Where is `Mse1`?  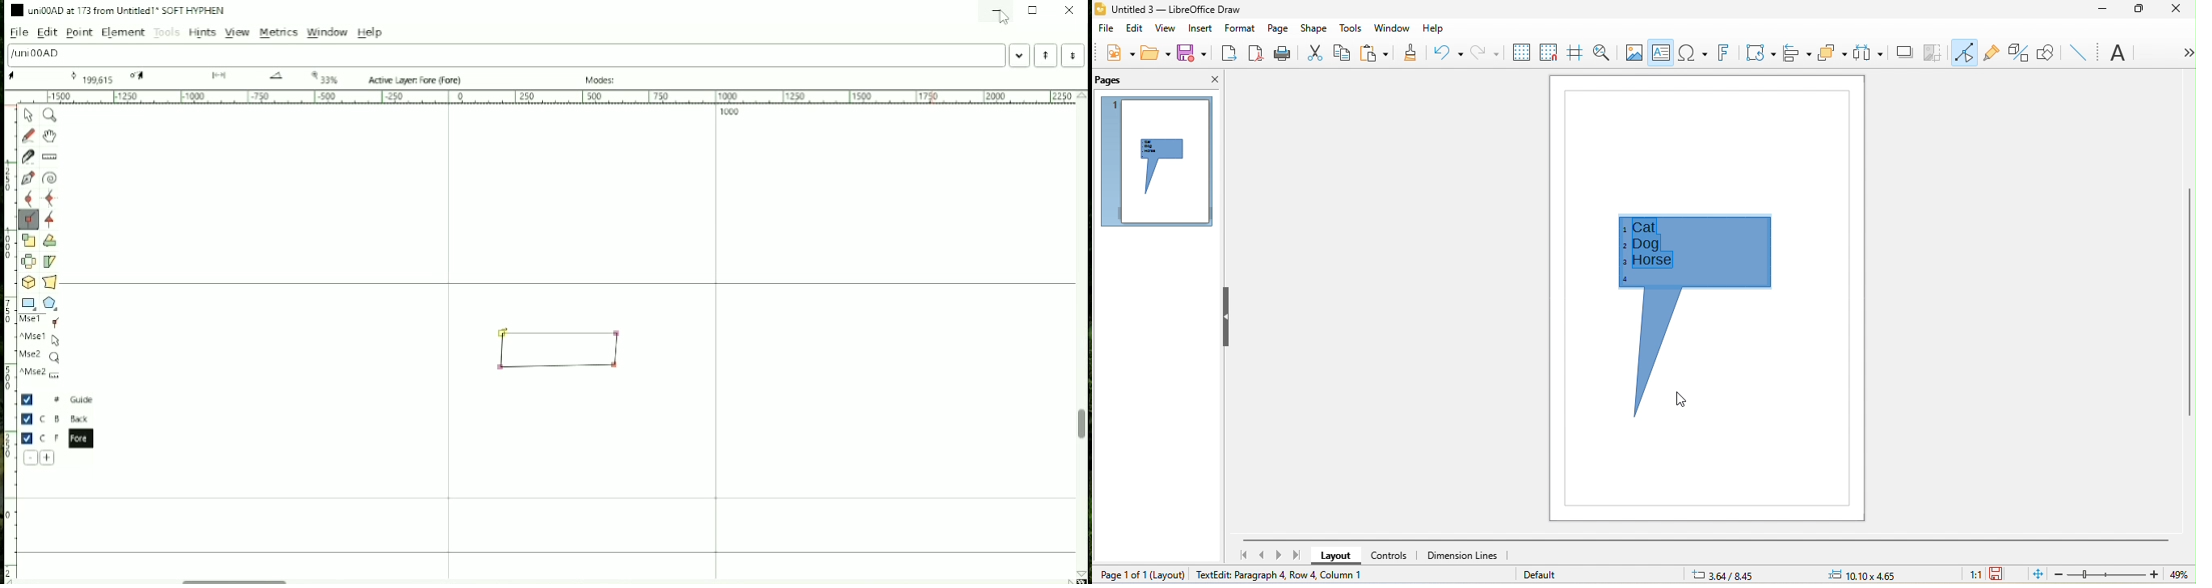
Mse1 is located at coordinates (43, 322).